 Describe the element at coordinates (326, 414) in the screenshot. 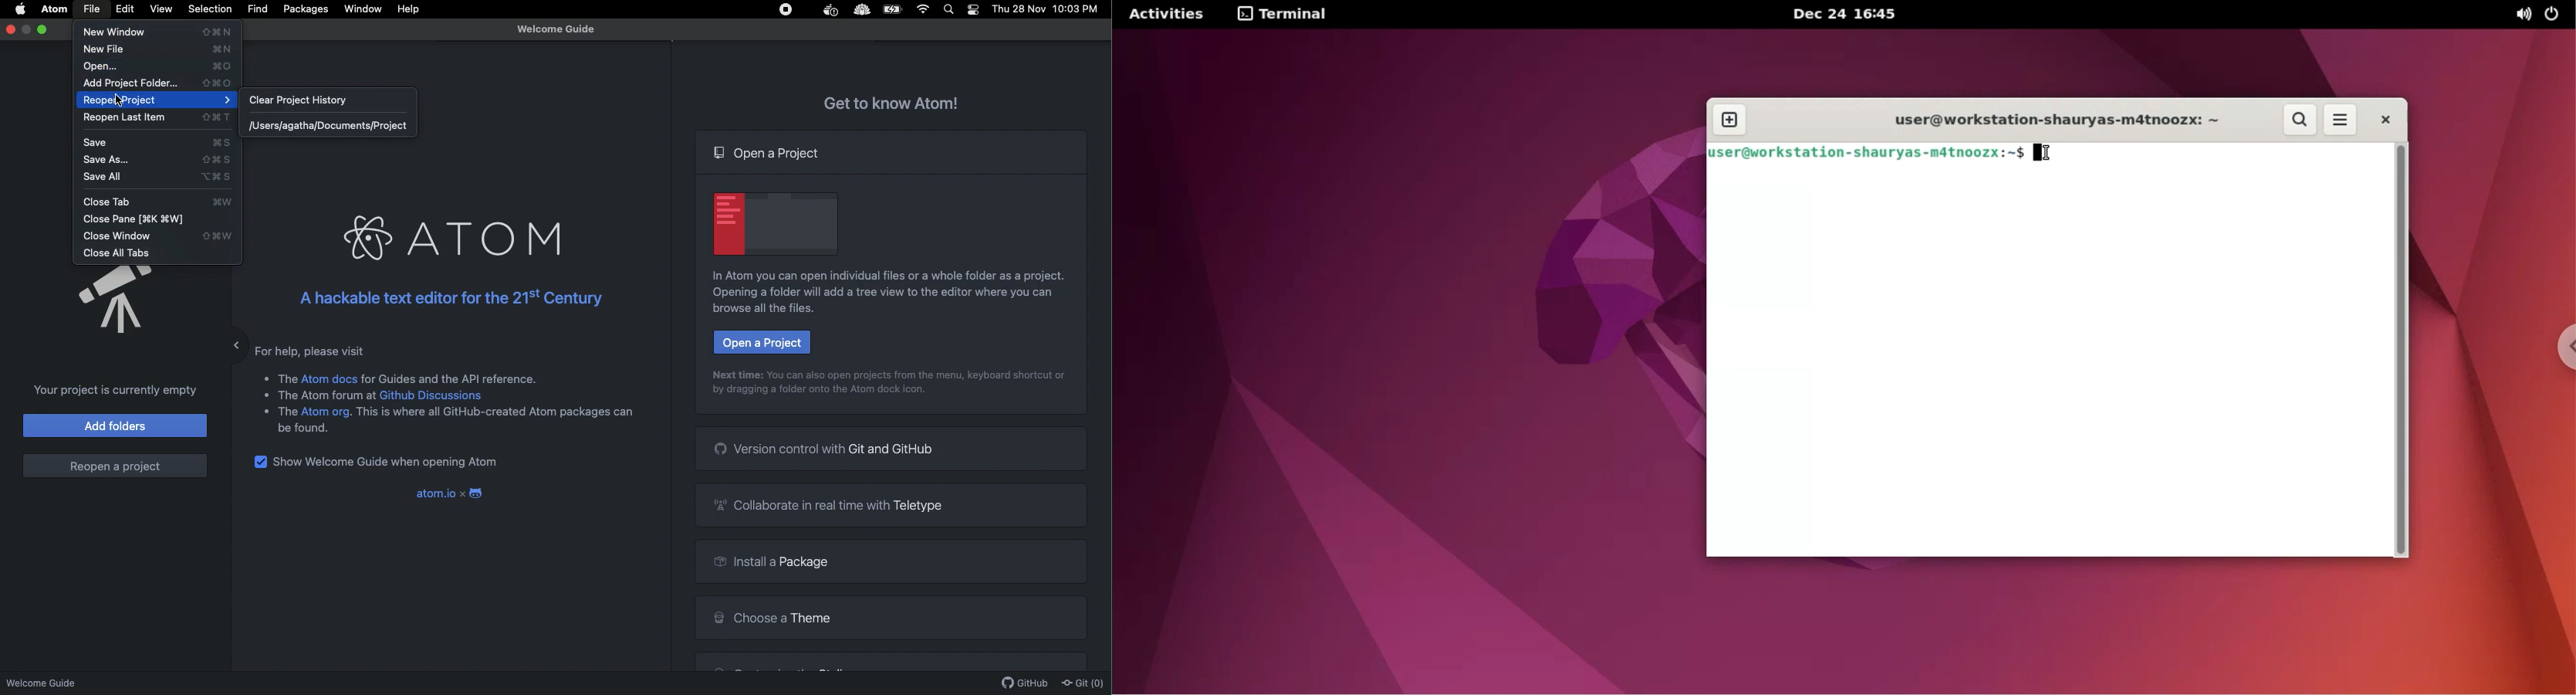

I see `Atom org` at that location.